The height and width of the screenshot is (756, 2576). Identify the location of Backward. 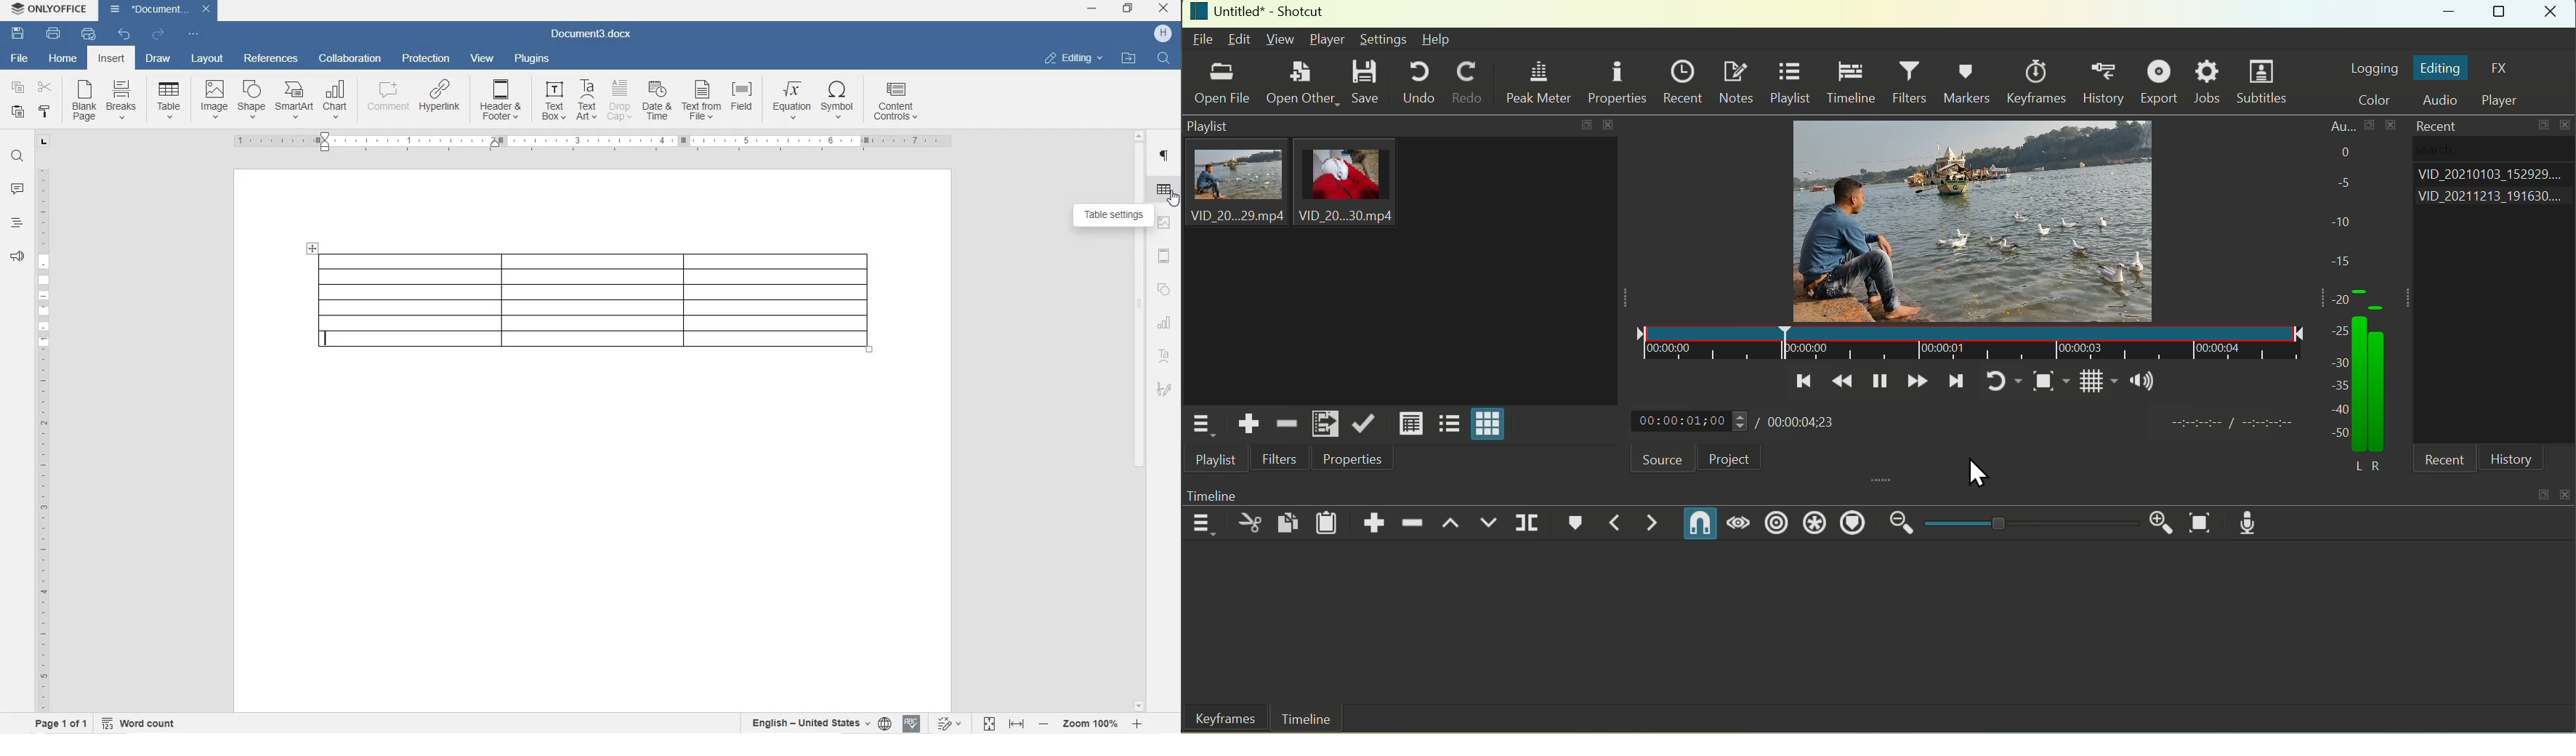
(1843, 382).